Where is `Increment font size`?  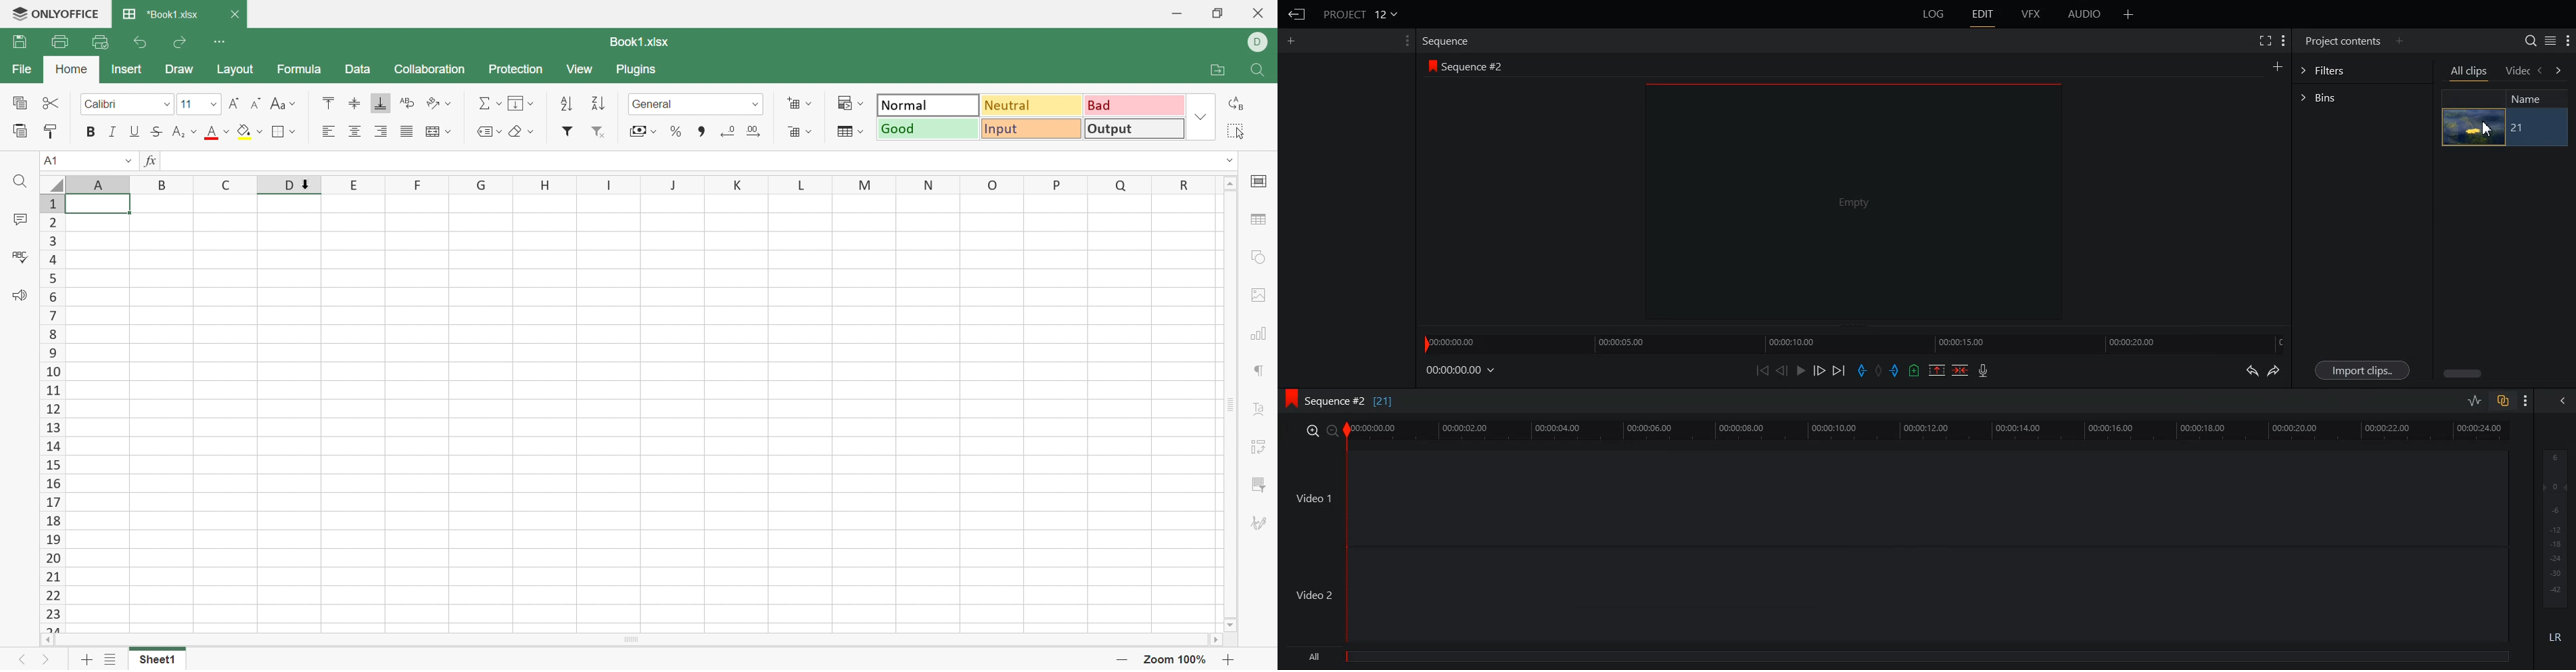 Increment font size is located at coordinates (234, 102).